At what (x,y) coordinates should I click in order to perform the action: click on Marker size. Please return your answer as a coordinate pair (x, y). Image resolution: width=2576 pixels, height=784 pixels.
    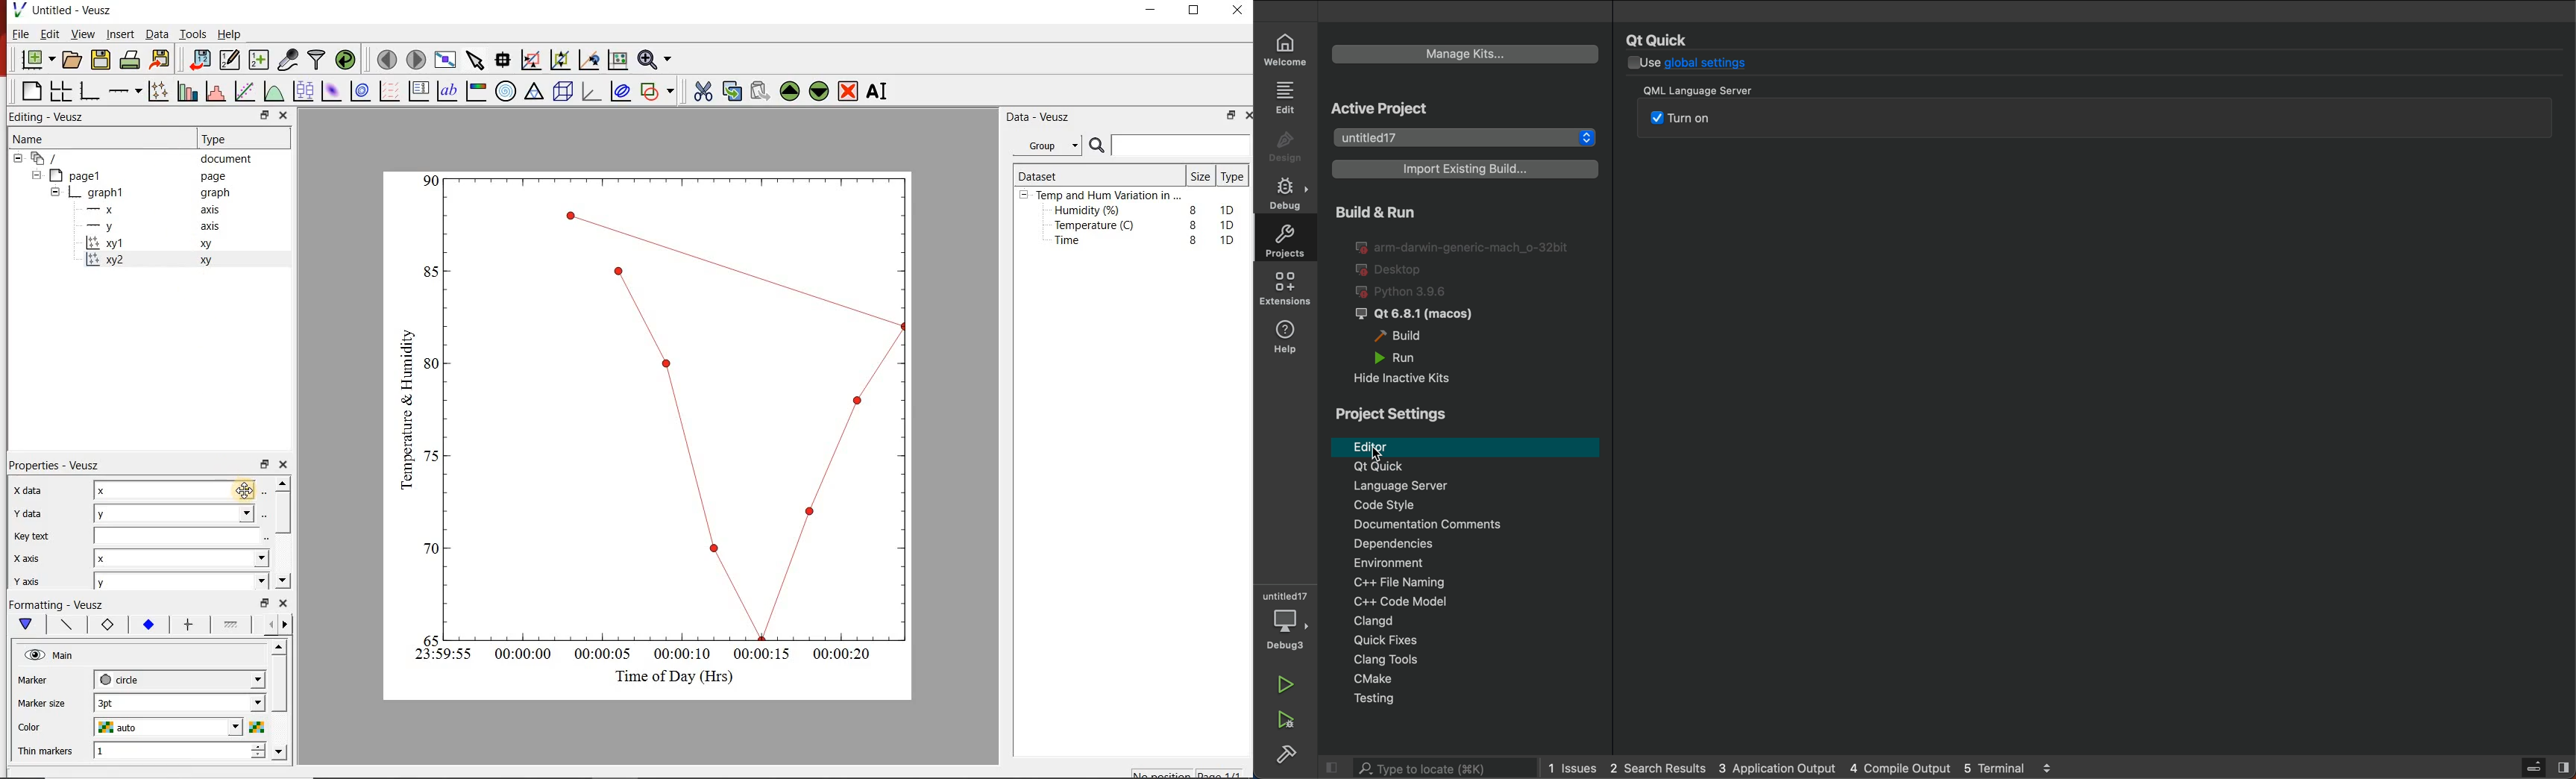
    Looking at the image, I should click on (48, 701).